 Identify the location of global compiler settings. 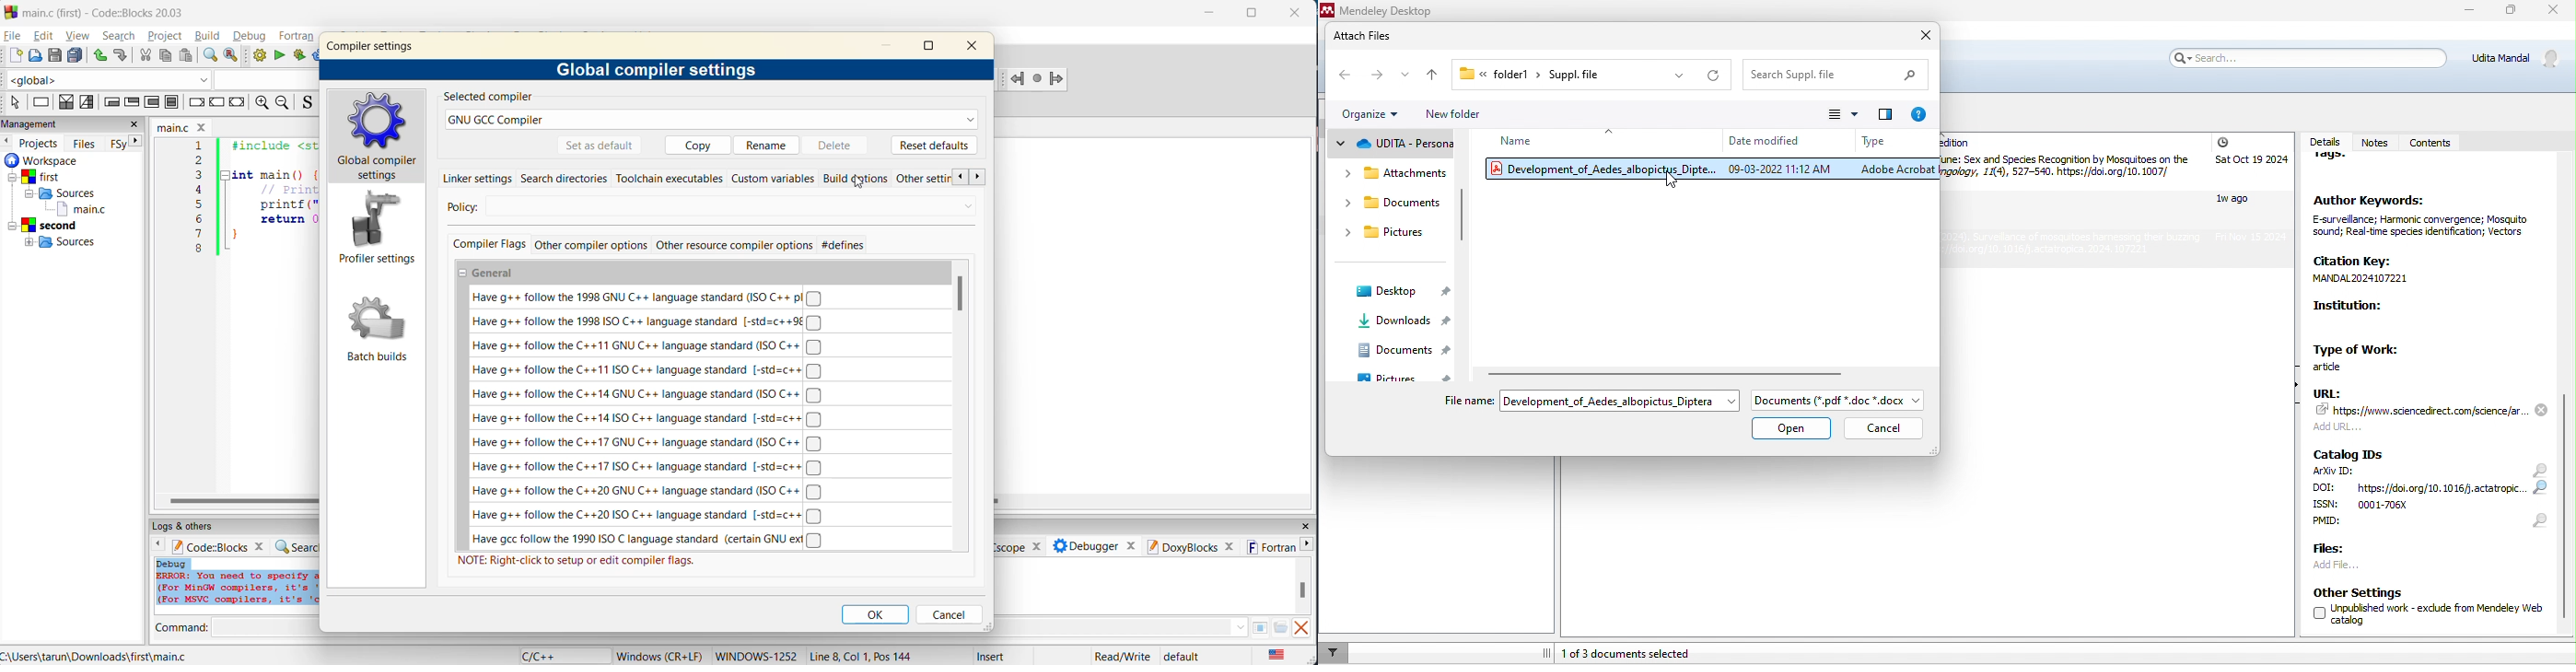
(657, 68).